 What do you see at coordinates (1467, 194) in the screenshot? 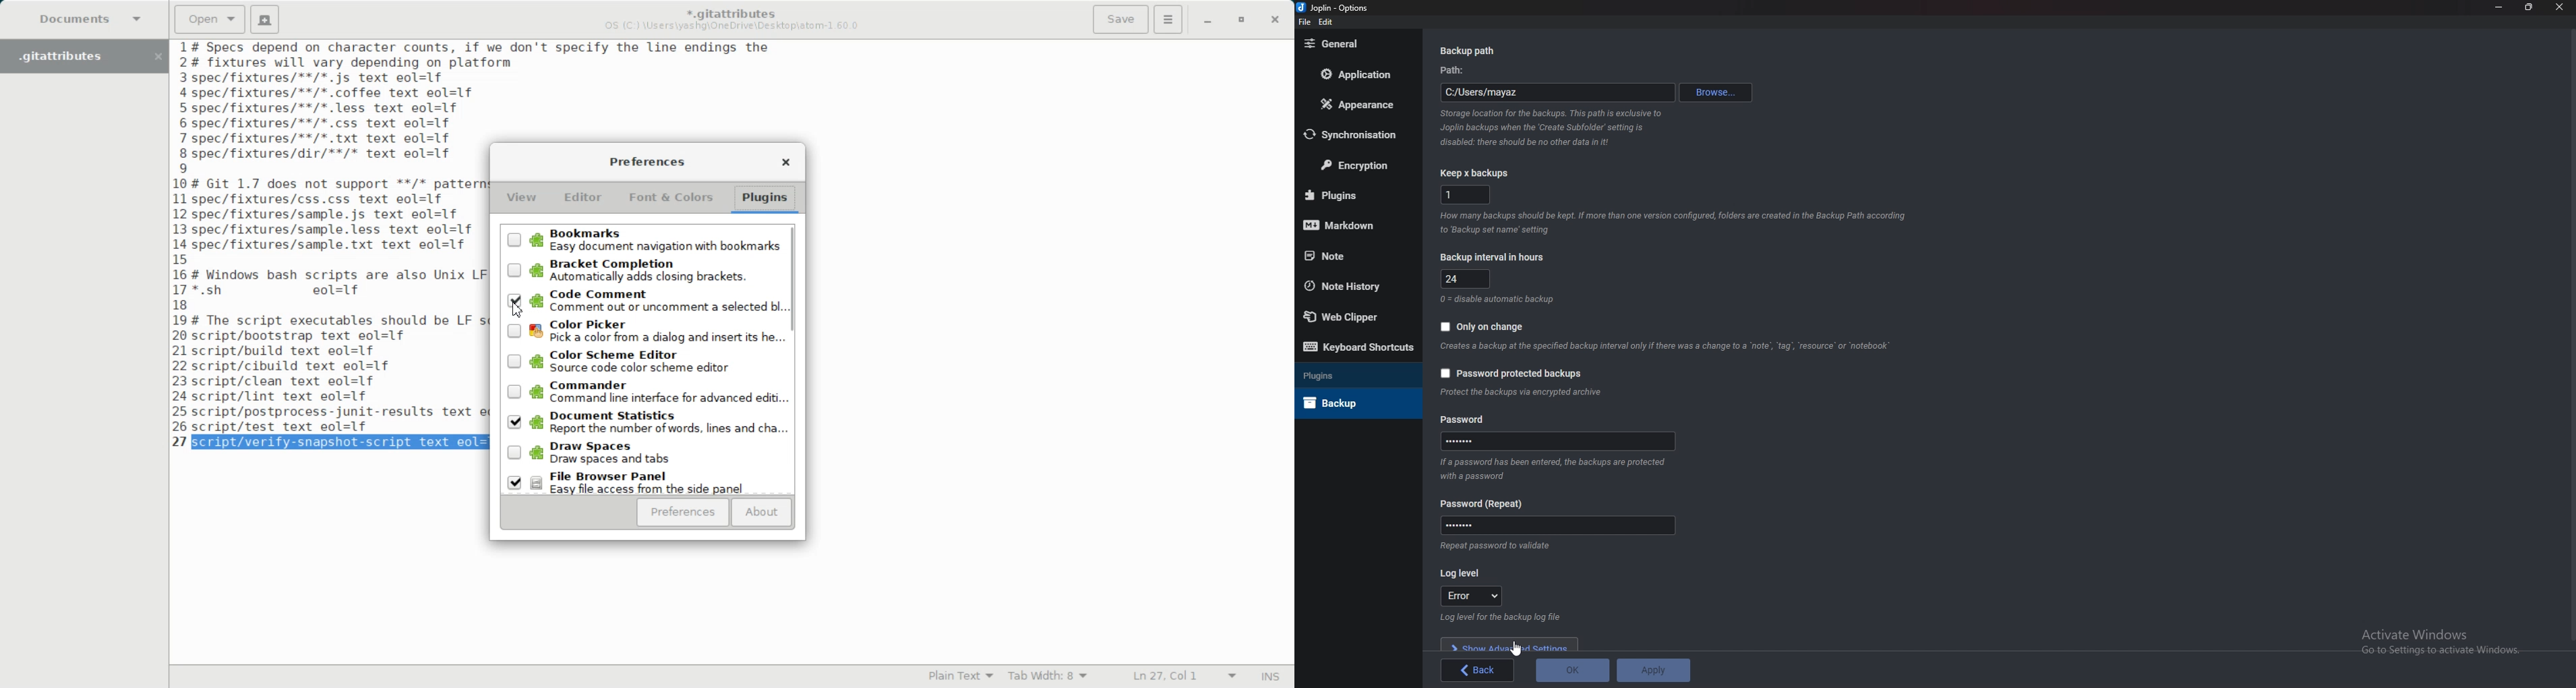
I see `x` at bounding box center [1467, 194].